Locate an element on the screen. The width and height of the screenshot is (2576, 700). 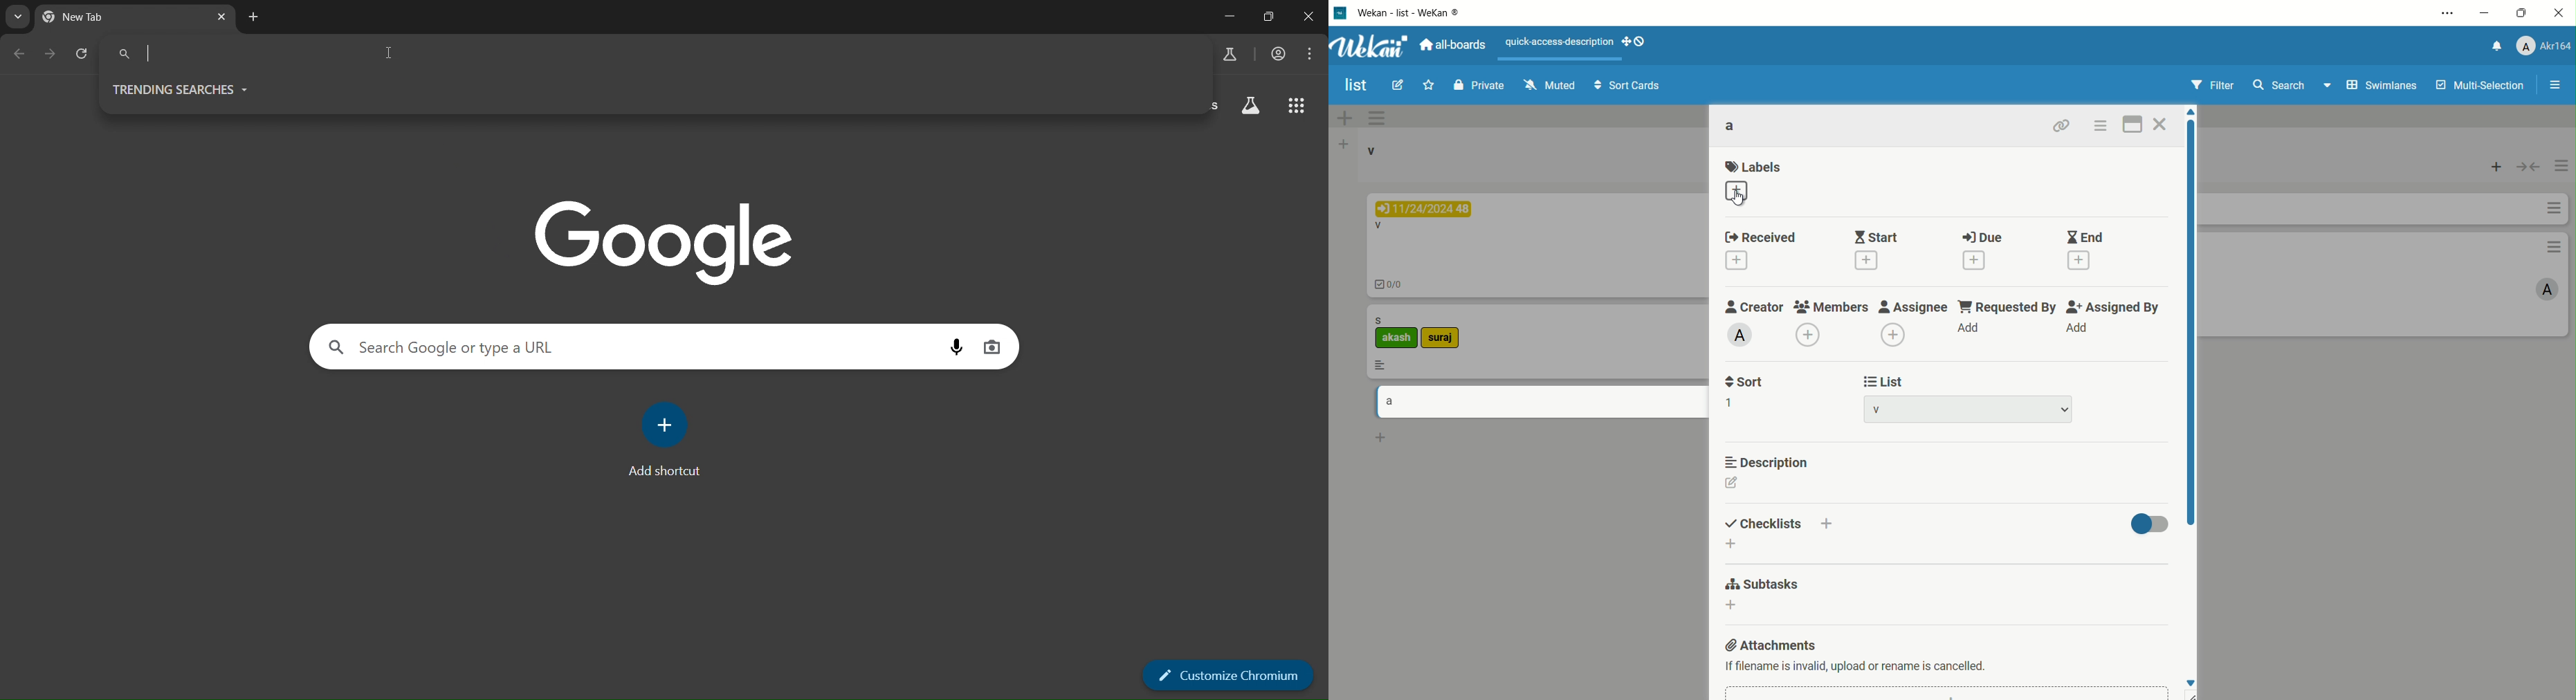
admin is located at coordinates (1741, 335).